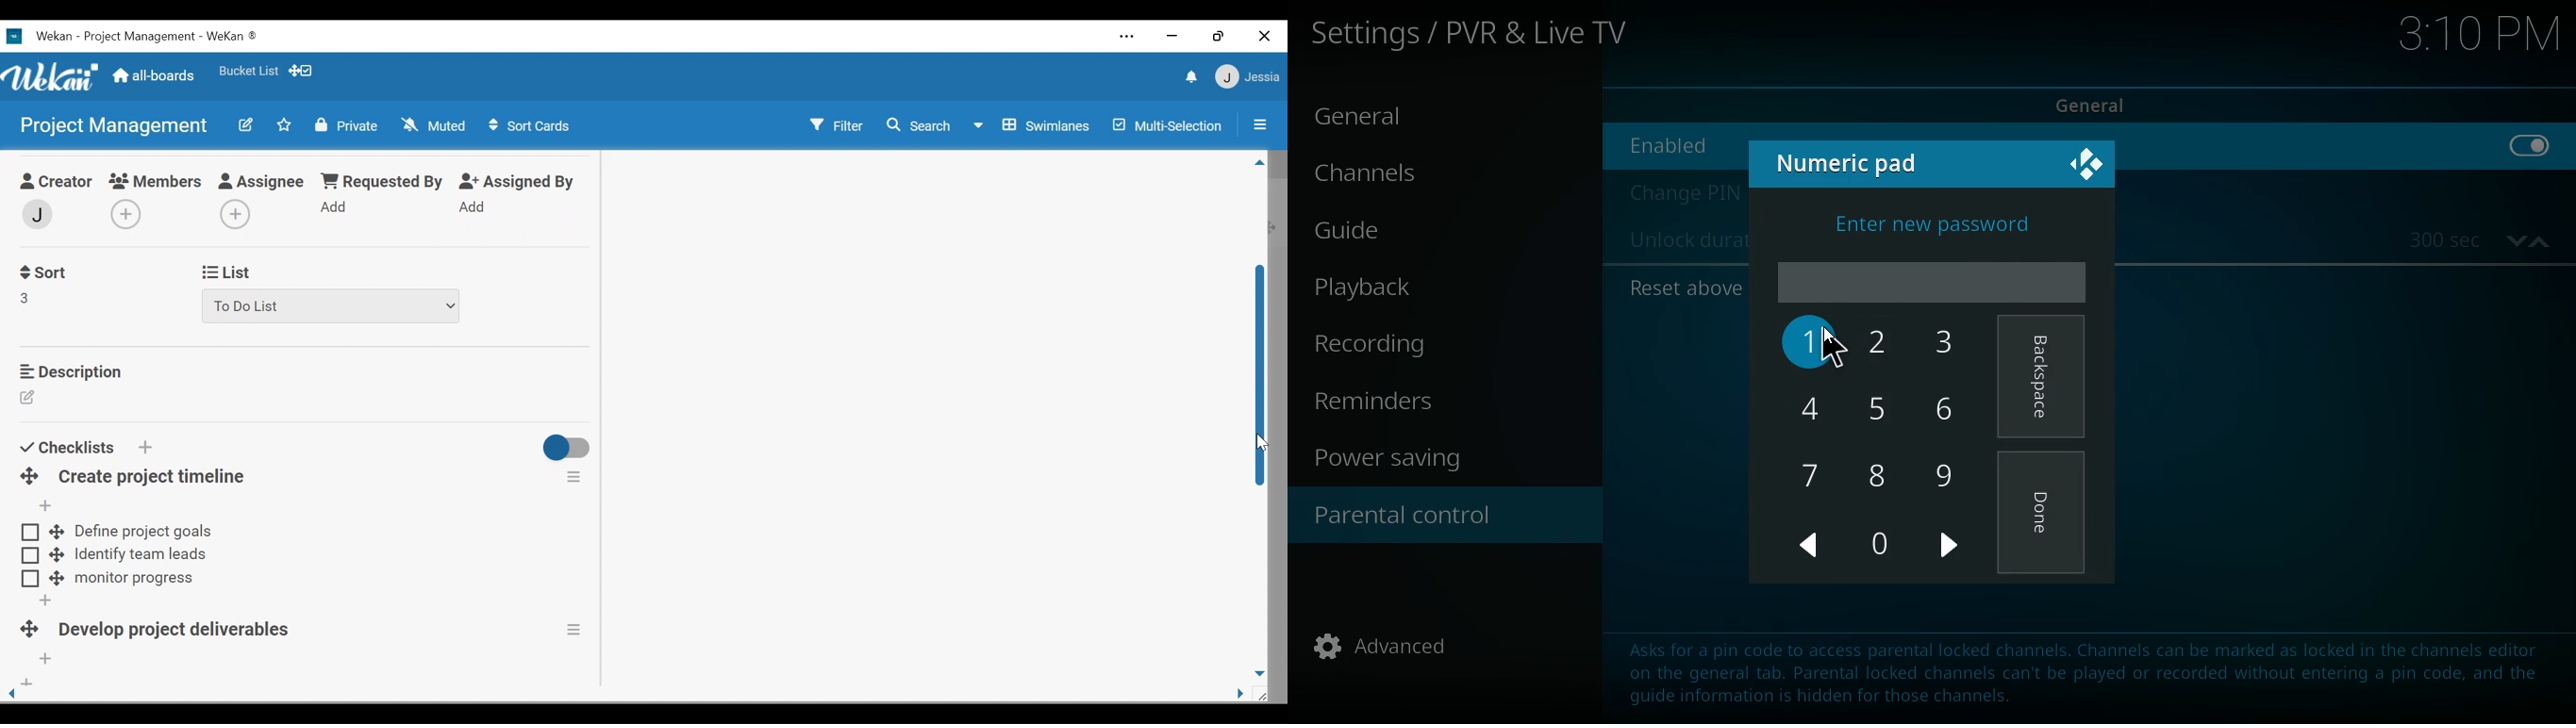  I want to click on Open/Close Sidebar, so click(1259, 123).